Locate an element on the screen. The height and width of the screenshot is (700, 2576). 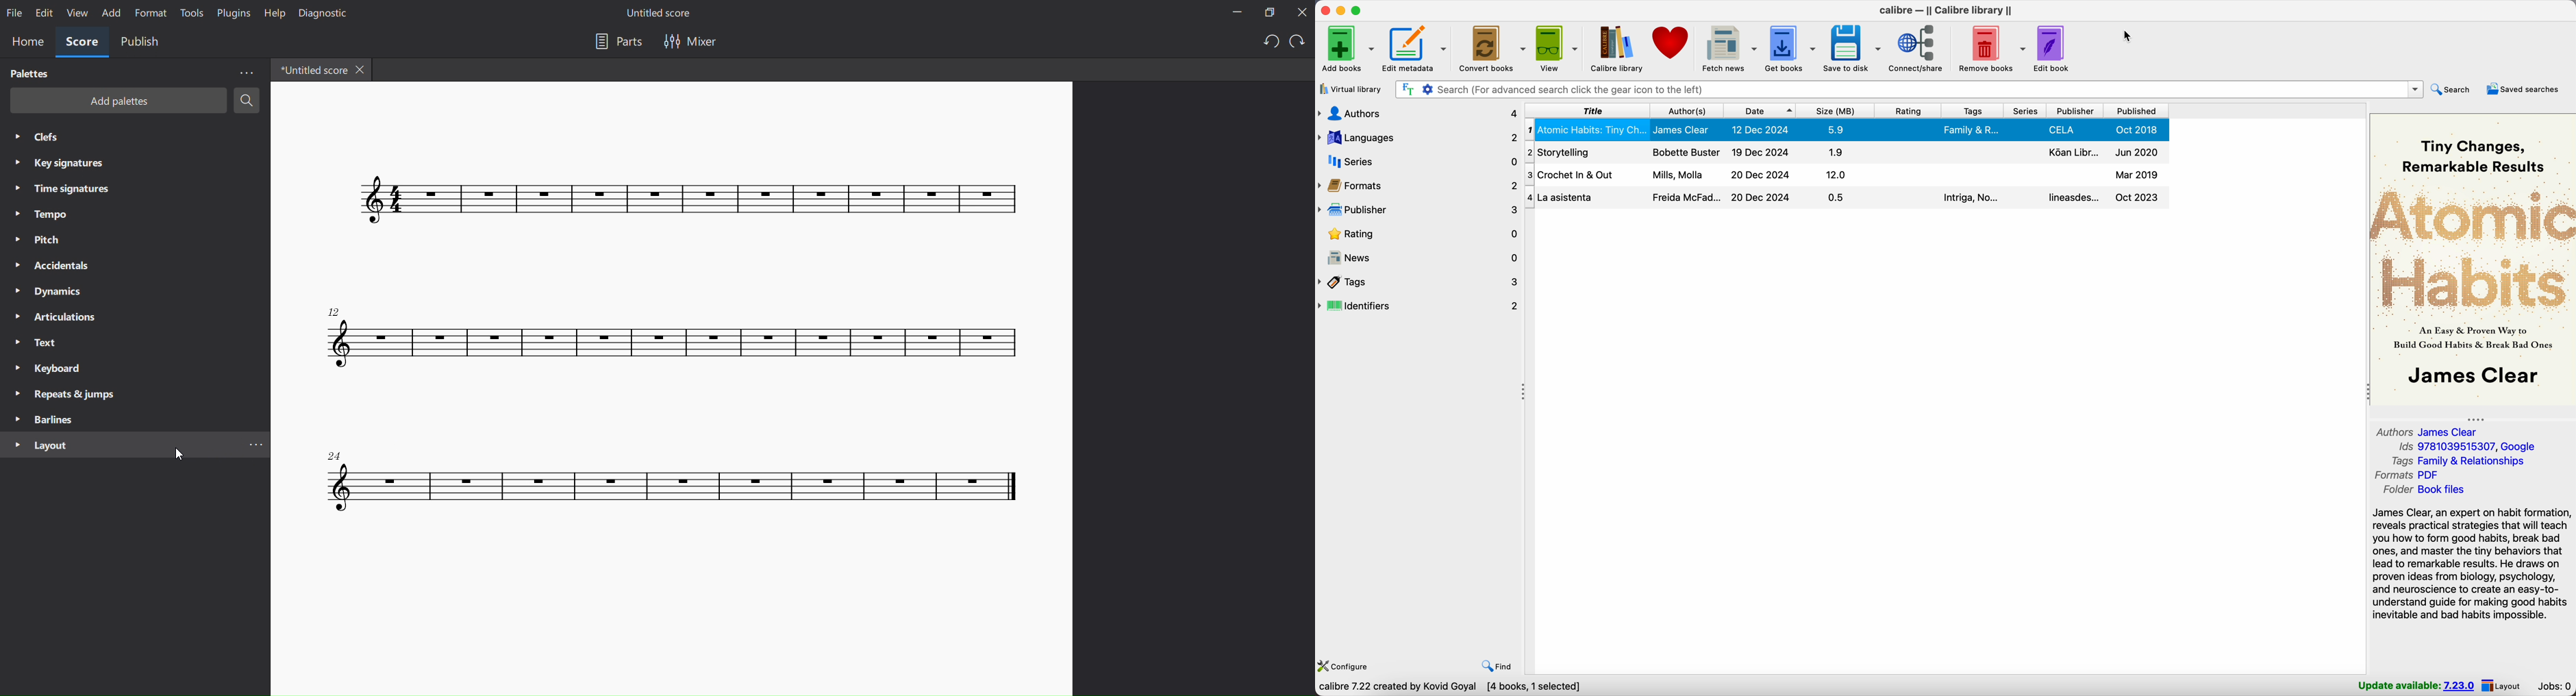
edit book is located at coordinates (2053, 48).